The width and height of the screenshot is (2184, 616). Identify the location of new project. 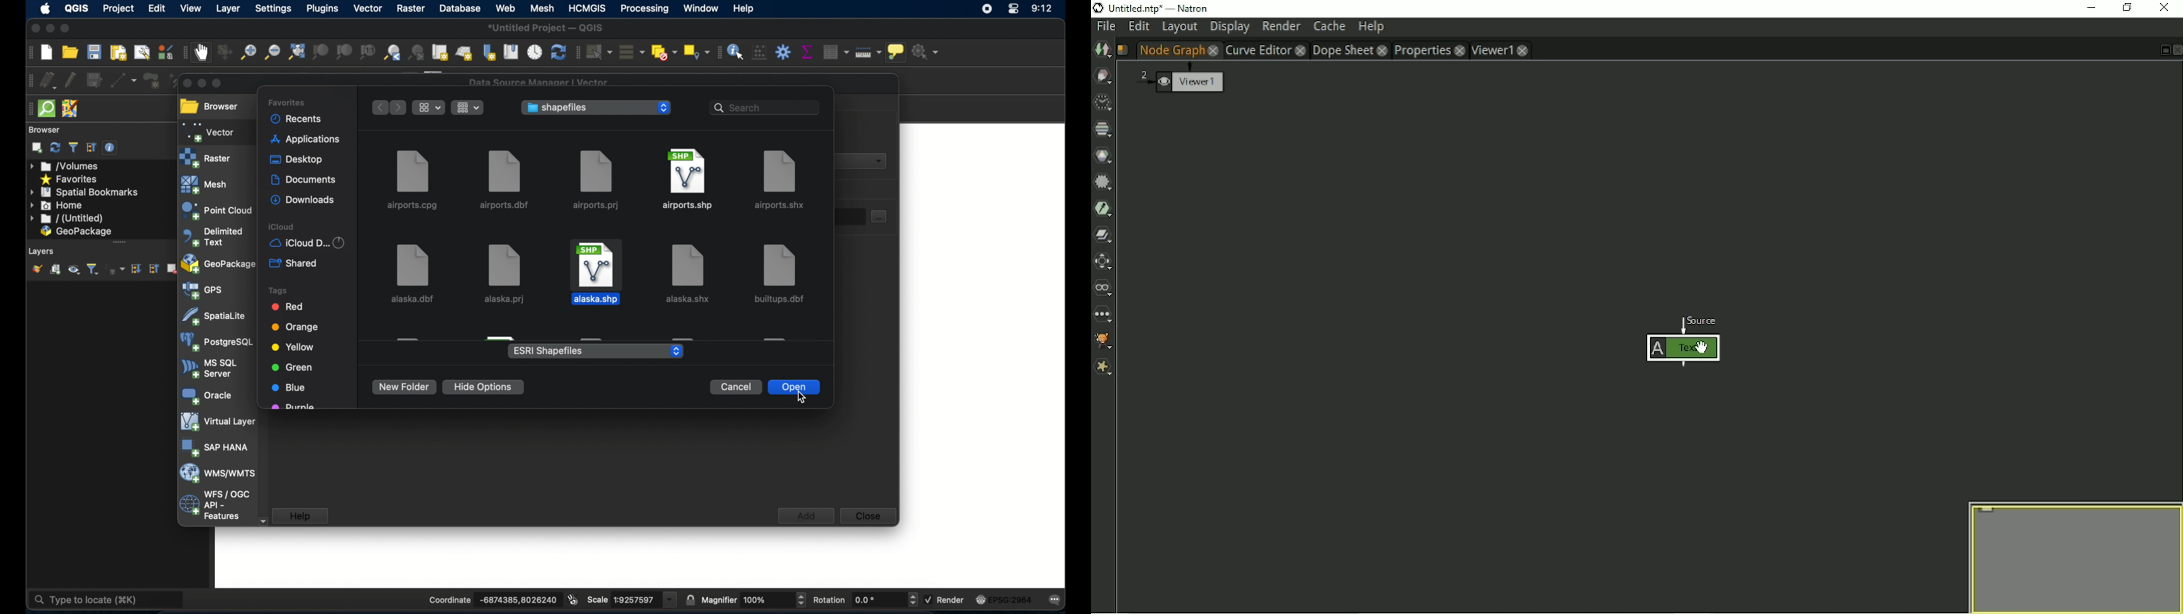
(46, 52).